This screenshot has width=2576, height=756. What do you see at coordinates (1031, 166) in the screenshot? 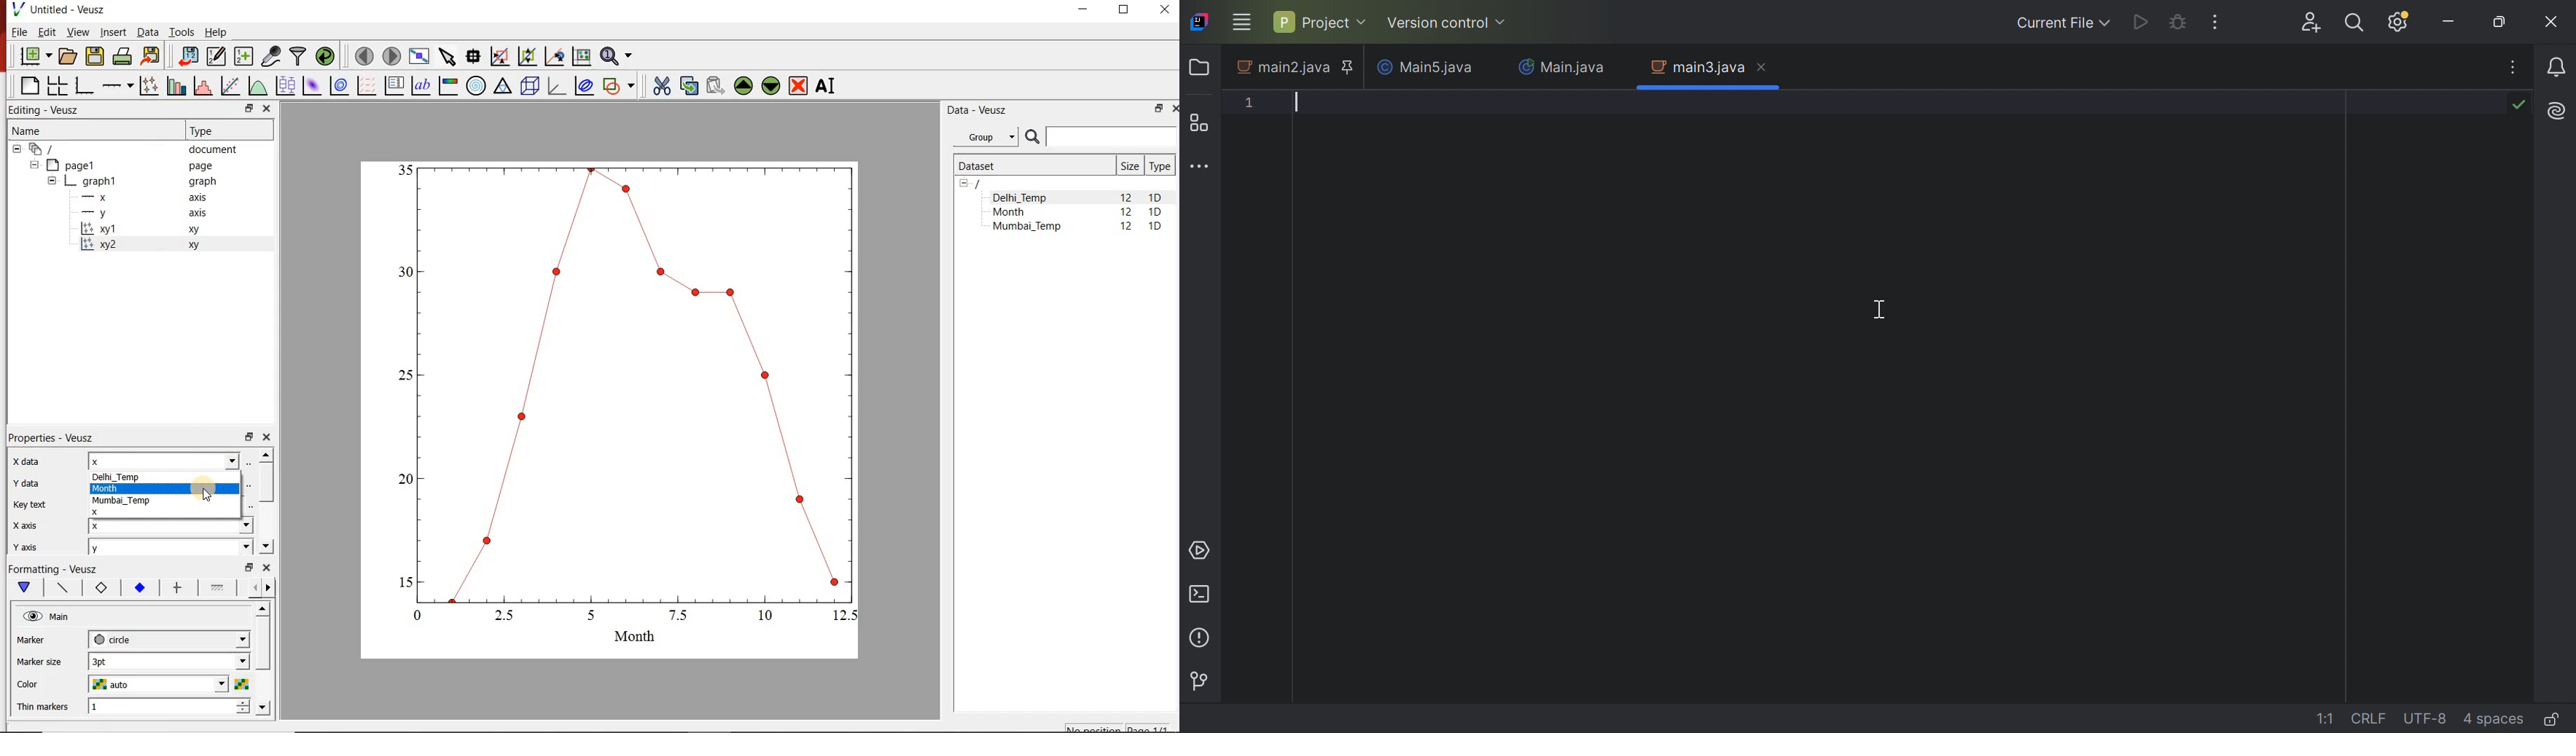
I see `Dataset` at bounding box center [1031, 166].